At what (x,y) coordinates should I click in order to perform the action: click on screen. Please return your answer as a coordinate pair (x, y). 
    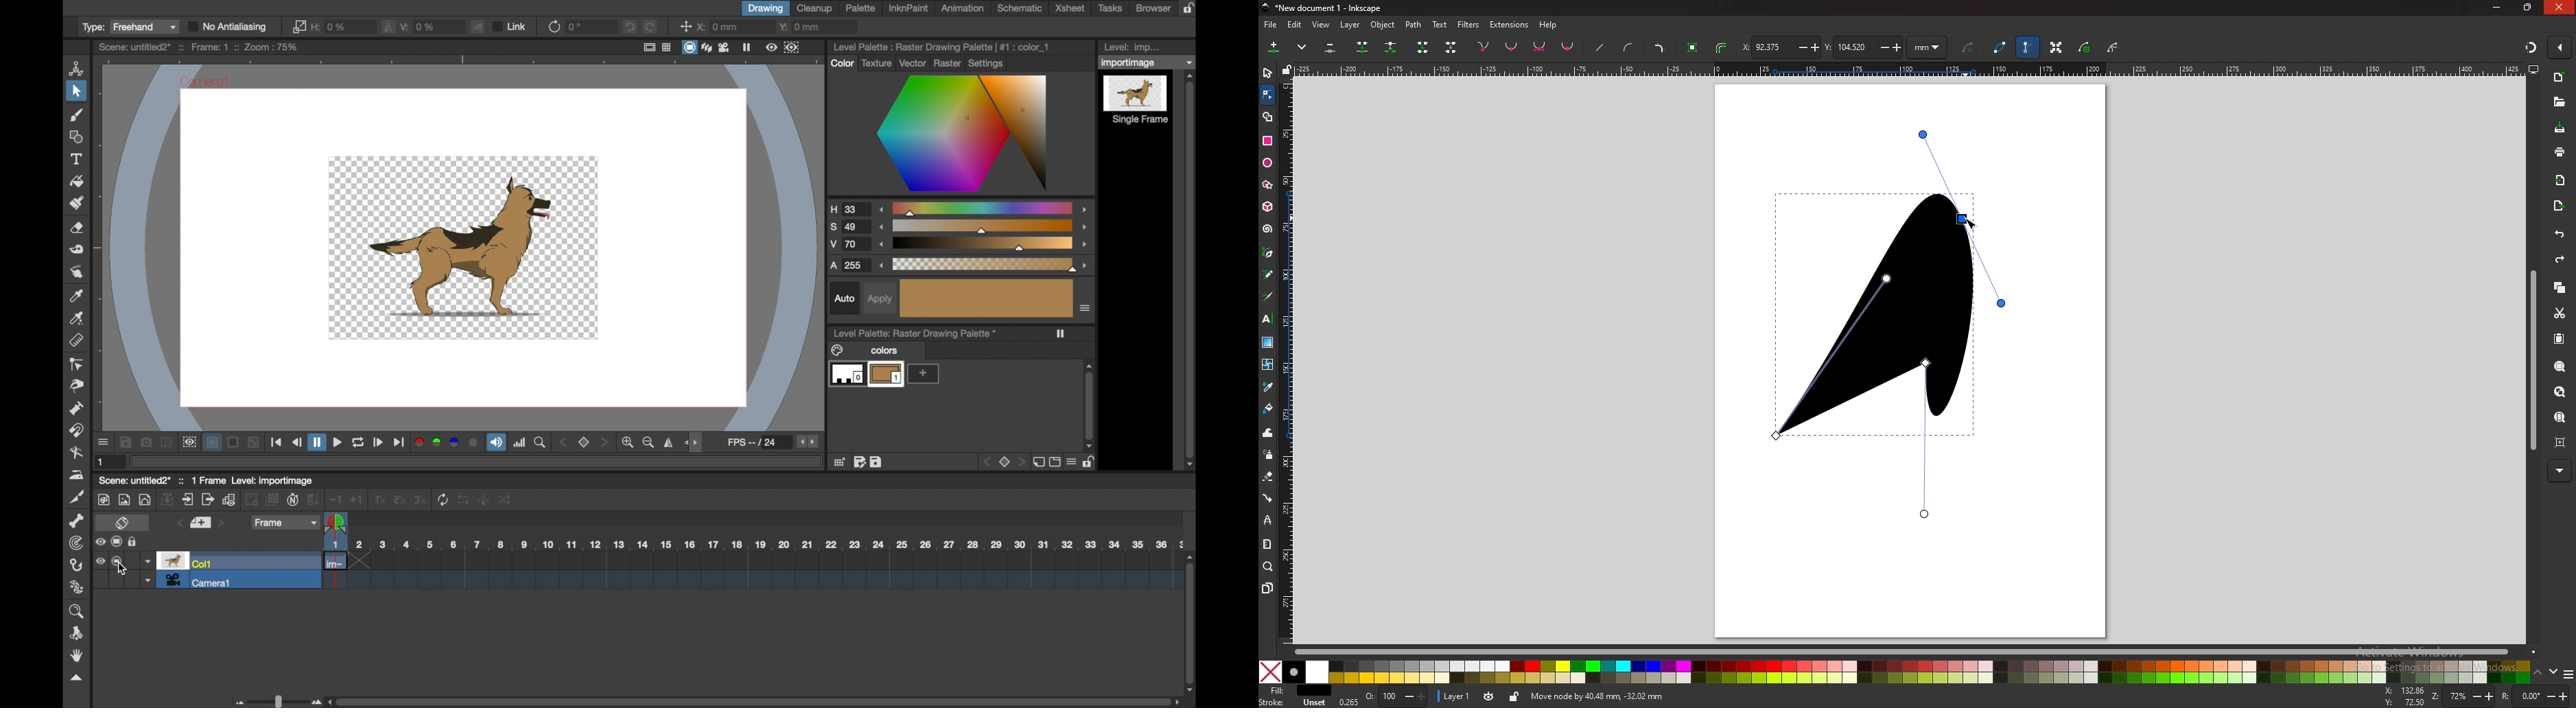
    Looking at the image, I should click on (1054, 462).